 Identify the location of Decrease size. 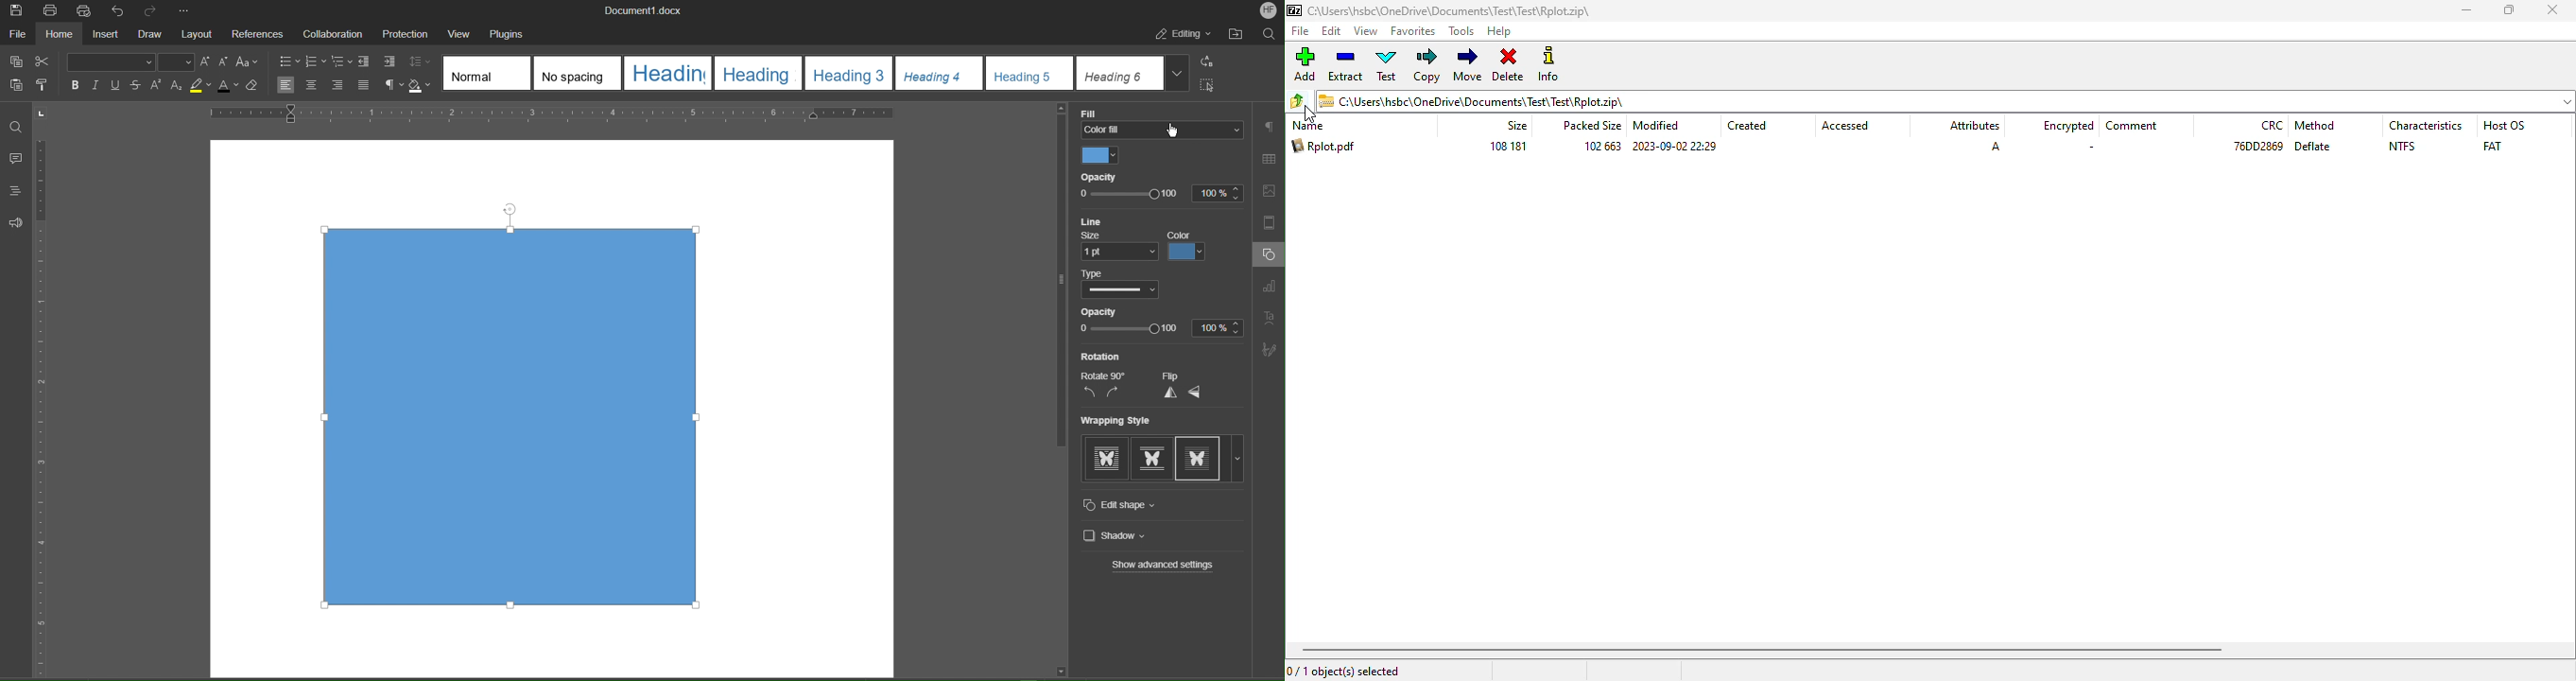
(224, 62).